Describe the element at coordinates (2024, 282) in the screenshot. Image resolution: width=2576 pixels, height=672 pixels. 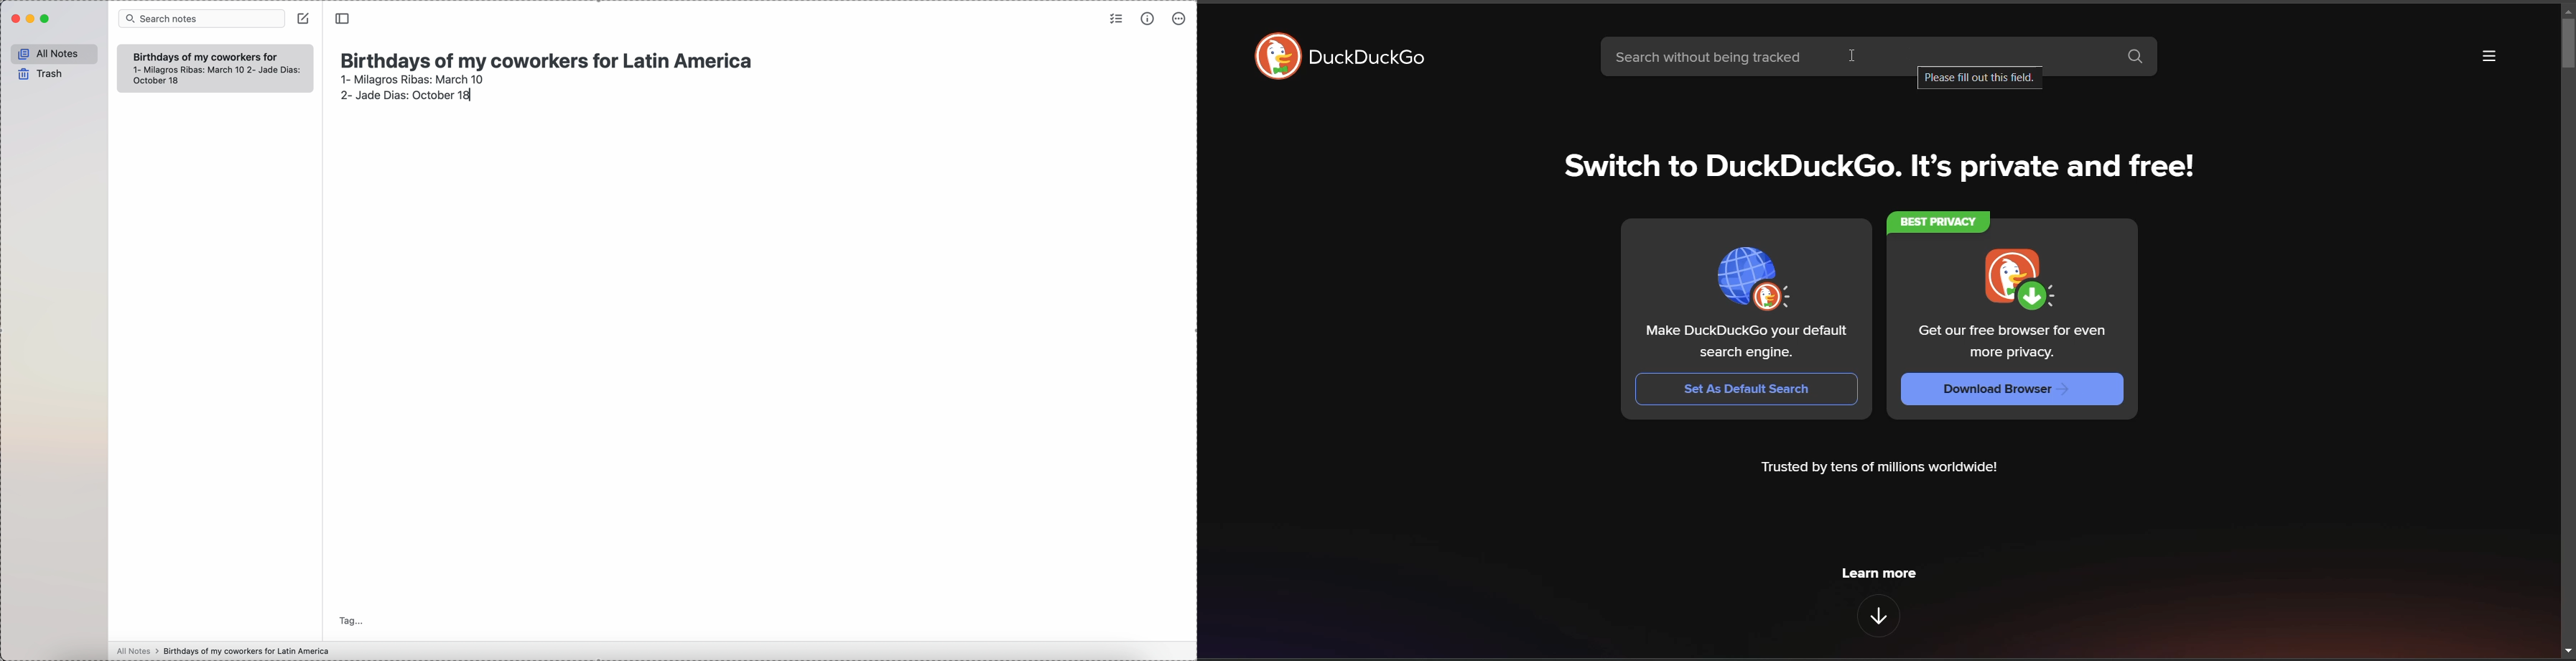
I see `thumbnail` at that location.